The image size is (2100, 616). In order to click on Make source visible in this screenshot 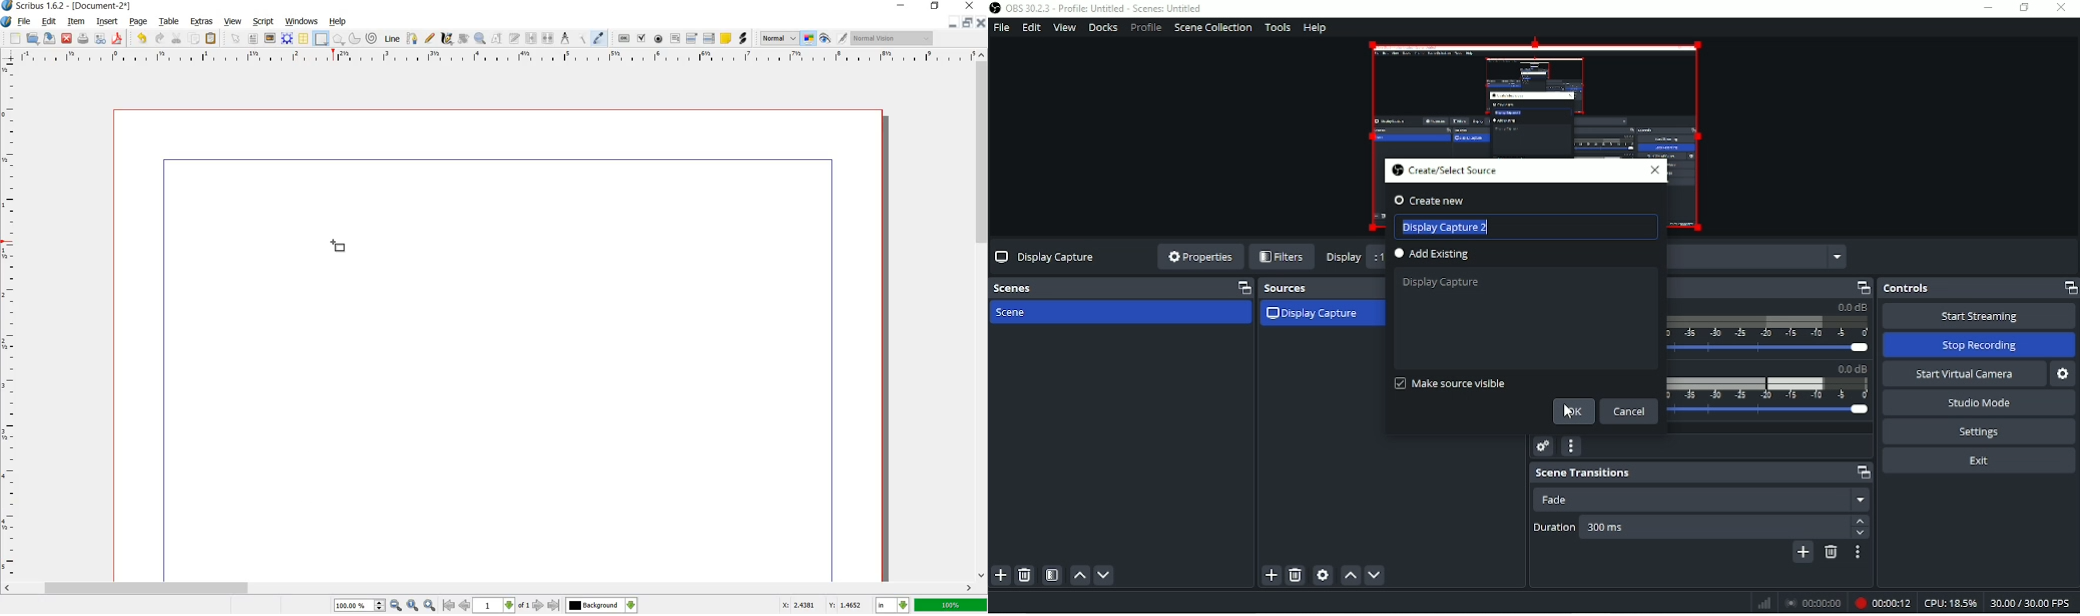, I will do `click(1448, 382)`.